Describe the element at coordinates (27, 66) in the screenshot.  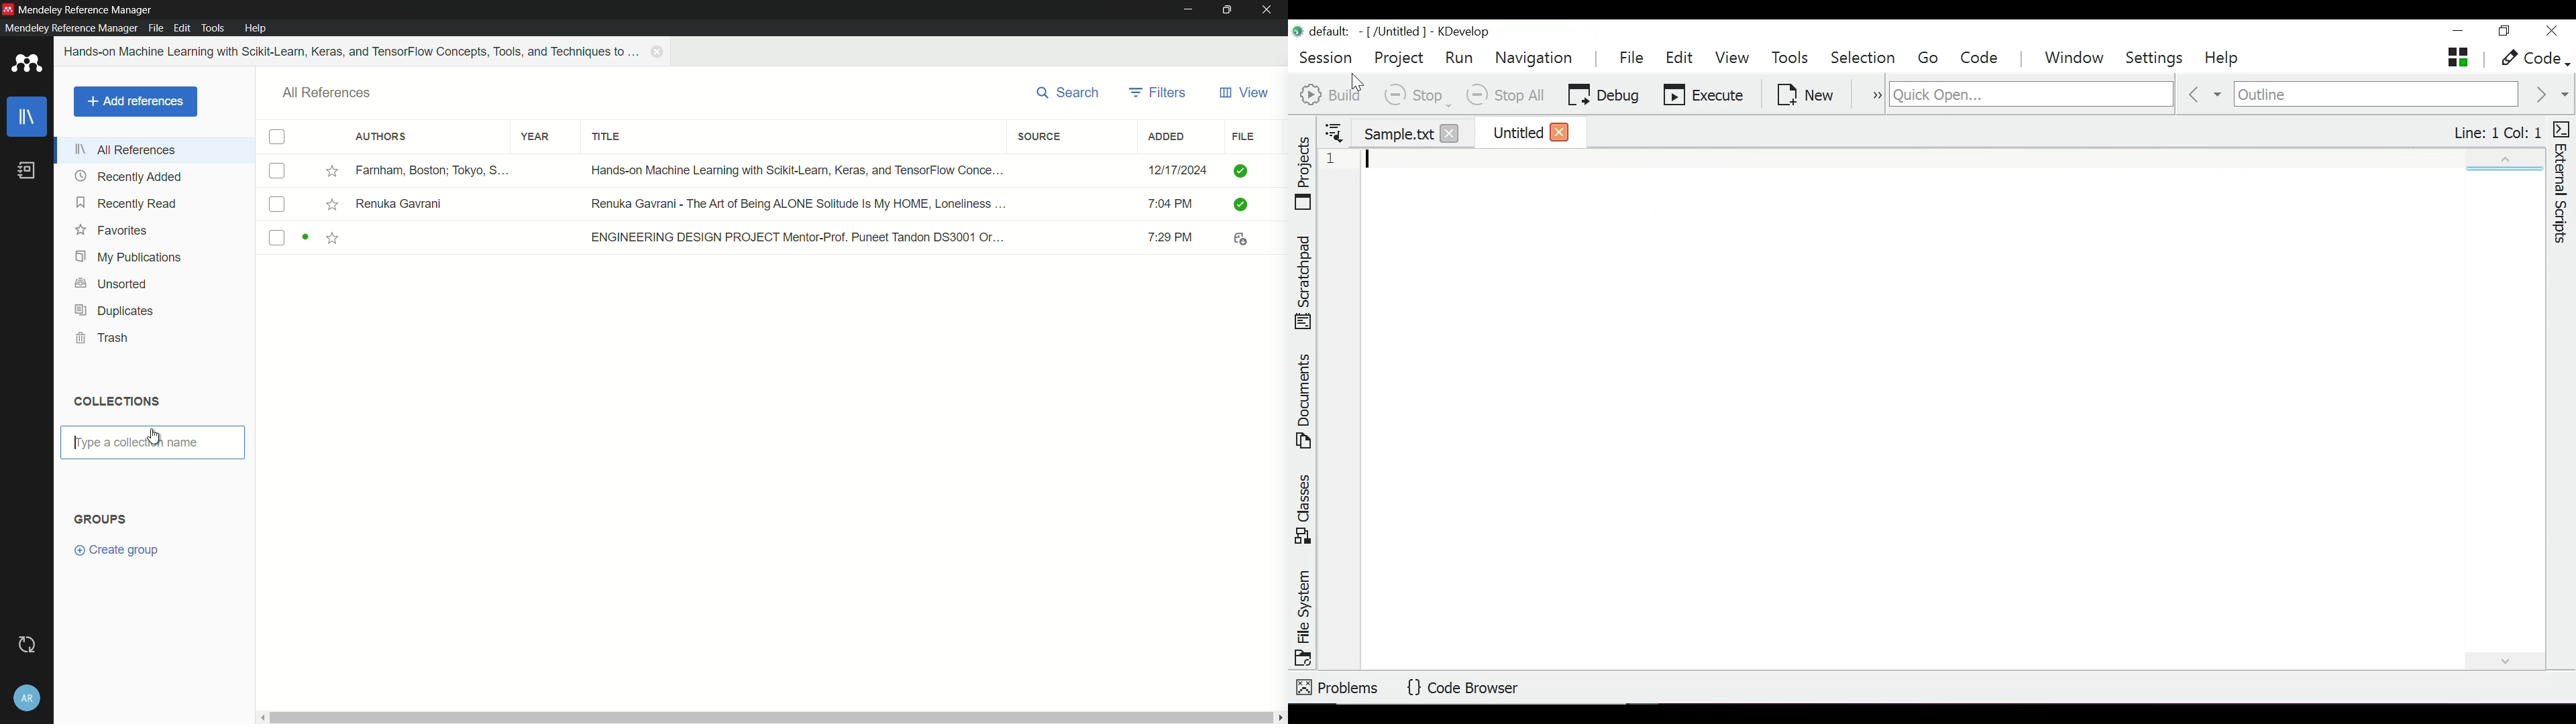
I see `app icon` at that location.